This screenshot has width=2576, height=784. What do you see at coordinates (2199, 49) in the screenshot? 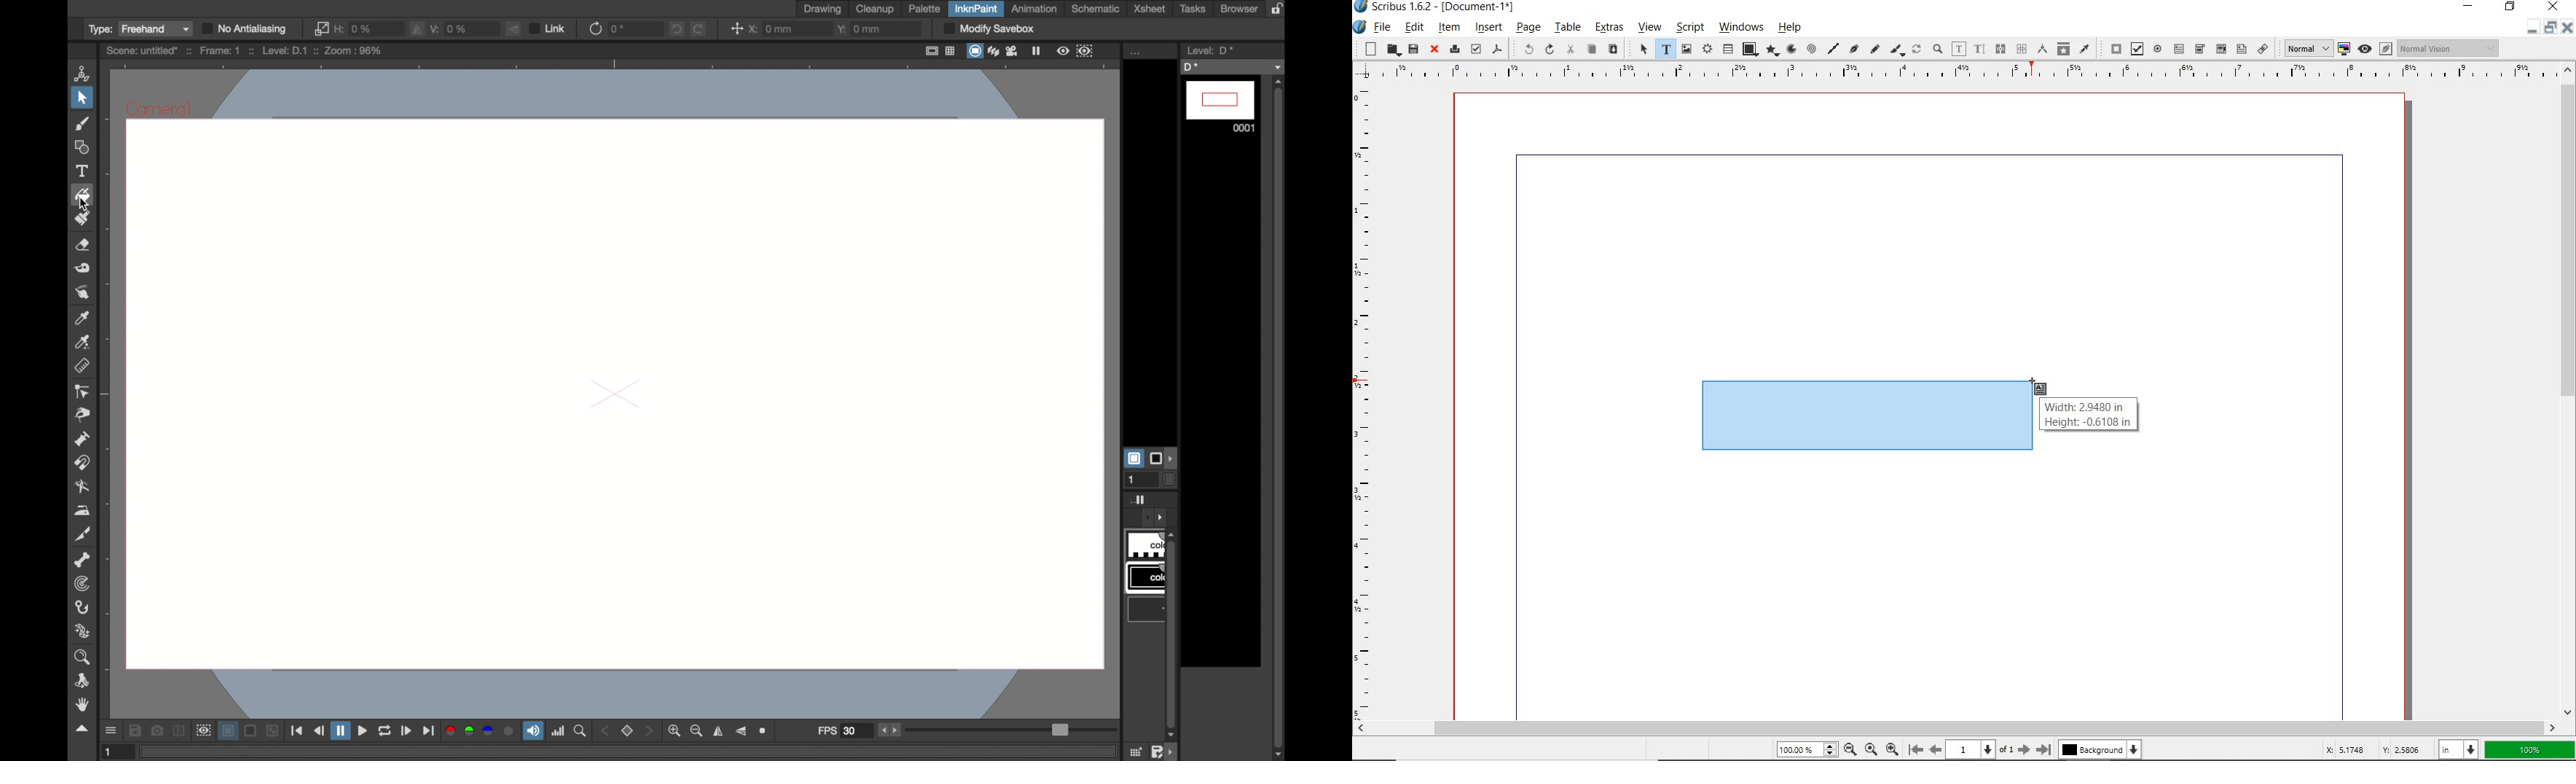
I see `pdf combo box` at bounding box center [2199, 49].